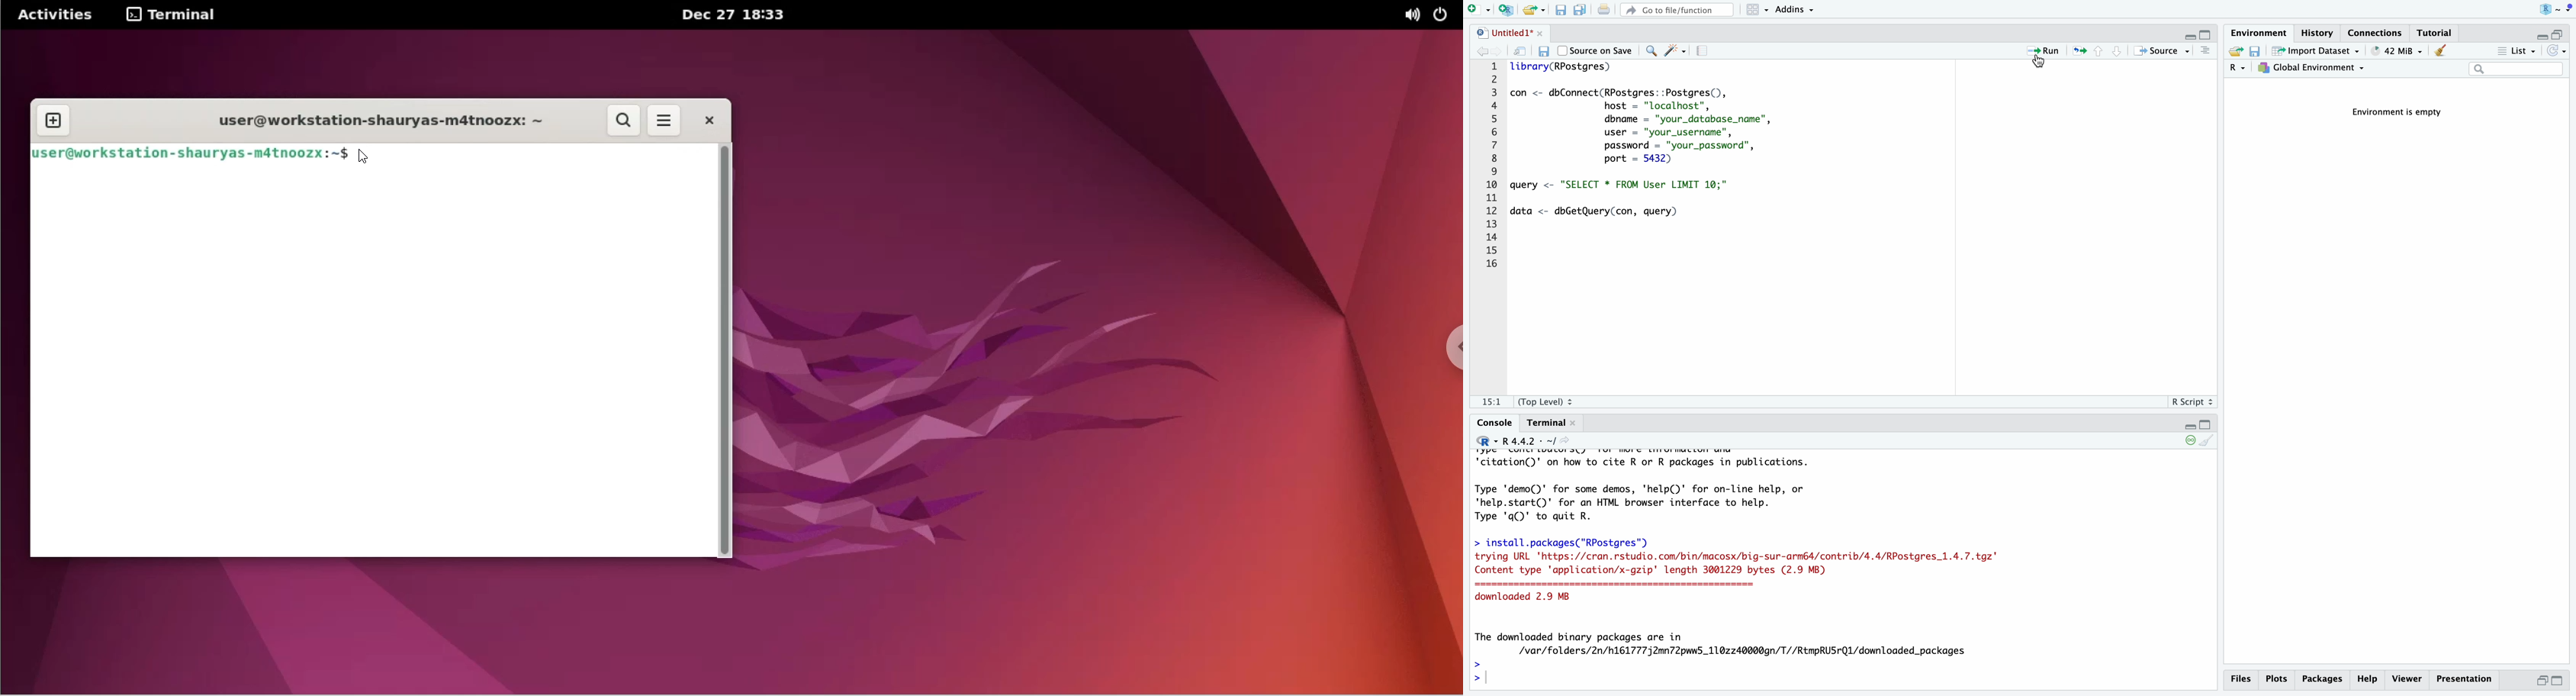 Image resolution: width=2576 pixels, height=700 pixels. What do you see at coordinates (2322, 681) in the screenshot?
I see `packages` at bounding box center [2322, 681].